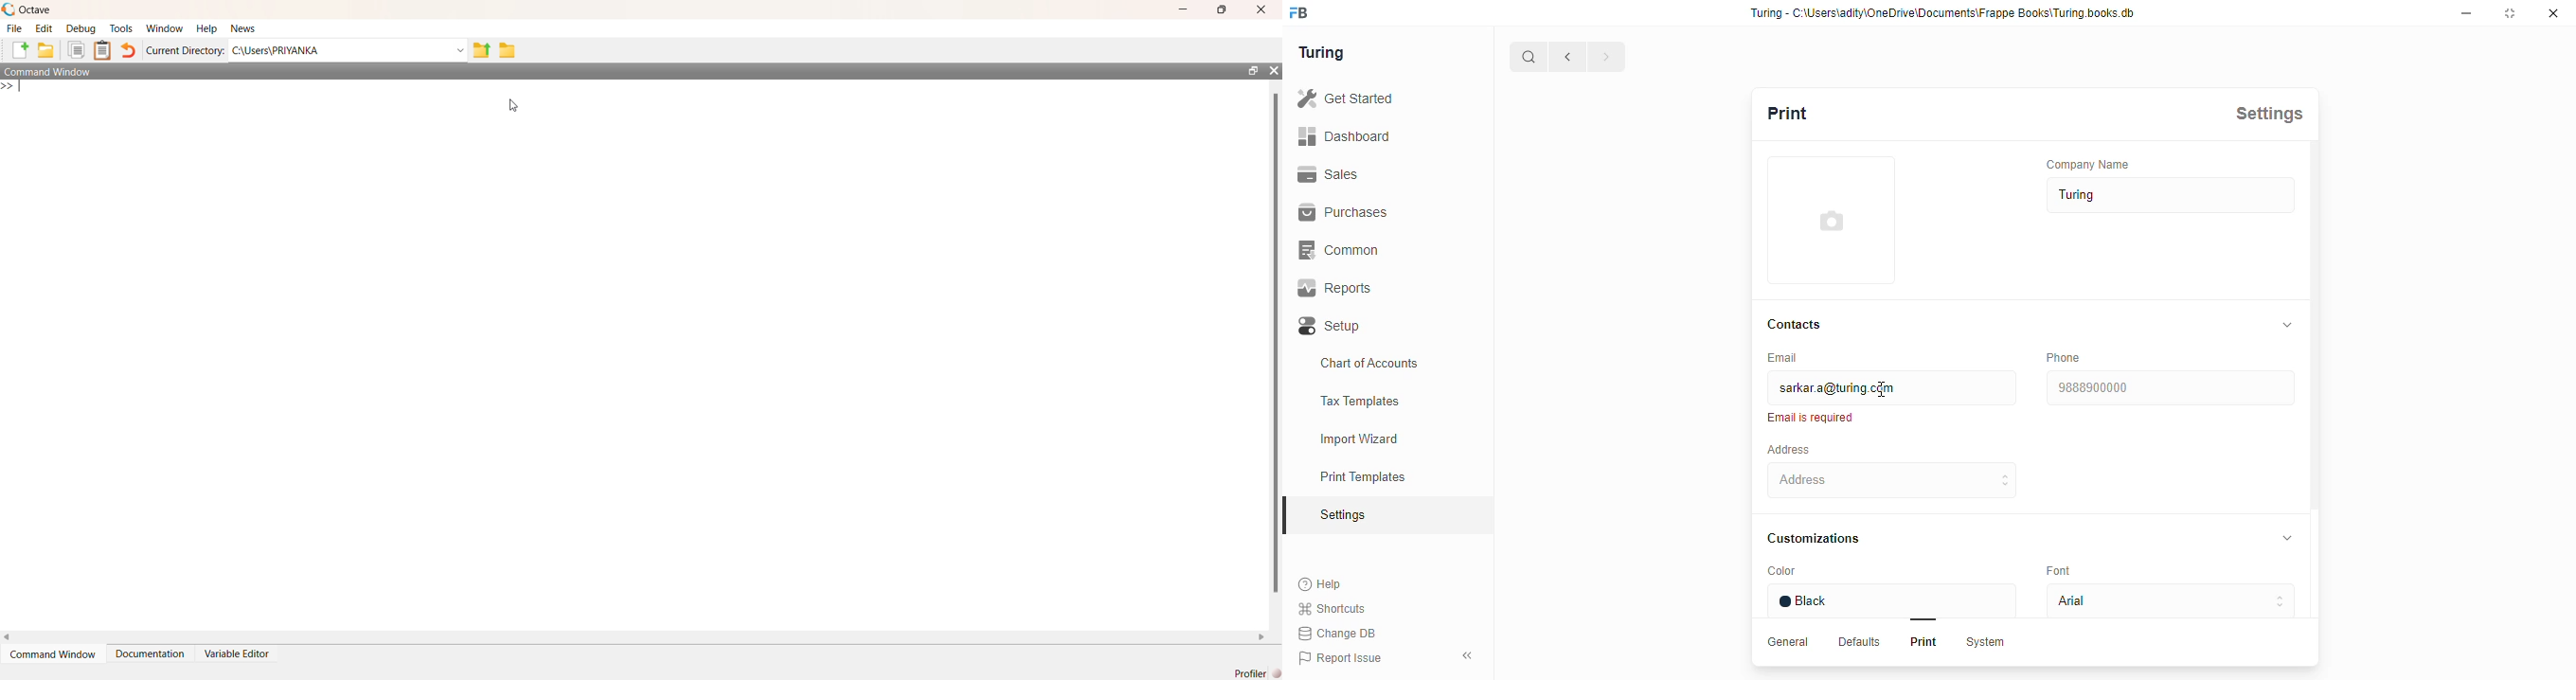 This screenshot has width=2576, height=700. What do you see at coordinates (1919, 479) in the screenshot?
I see `Address H` at bounding box center [1919, 479].